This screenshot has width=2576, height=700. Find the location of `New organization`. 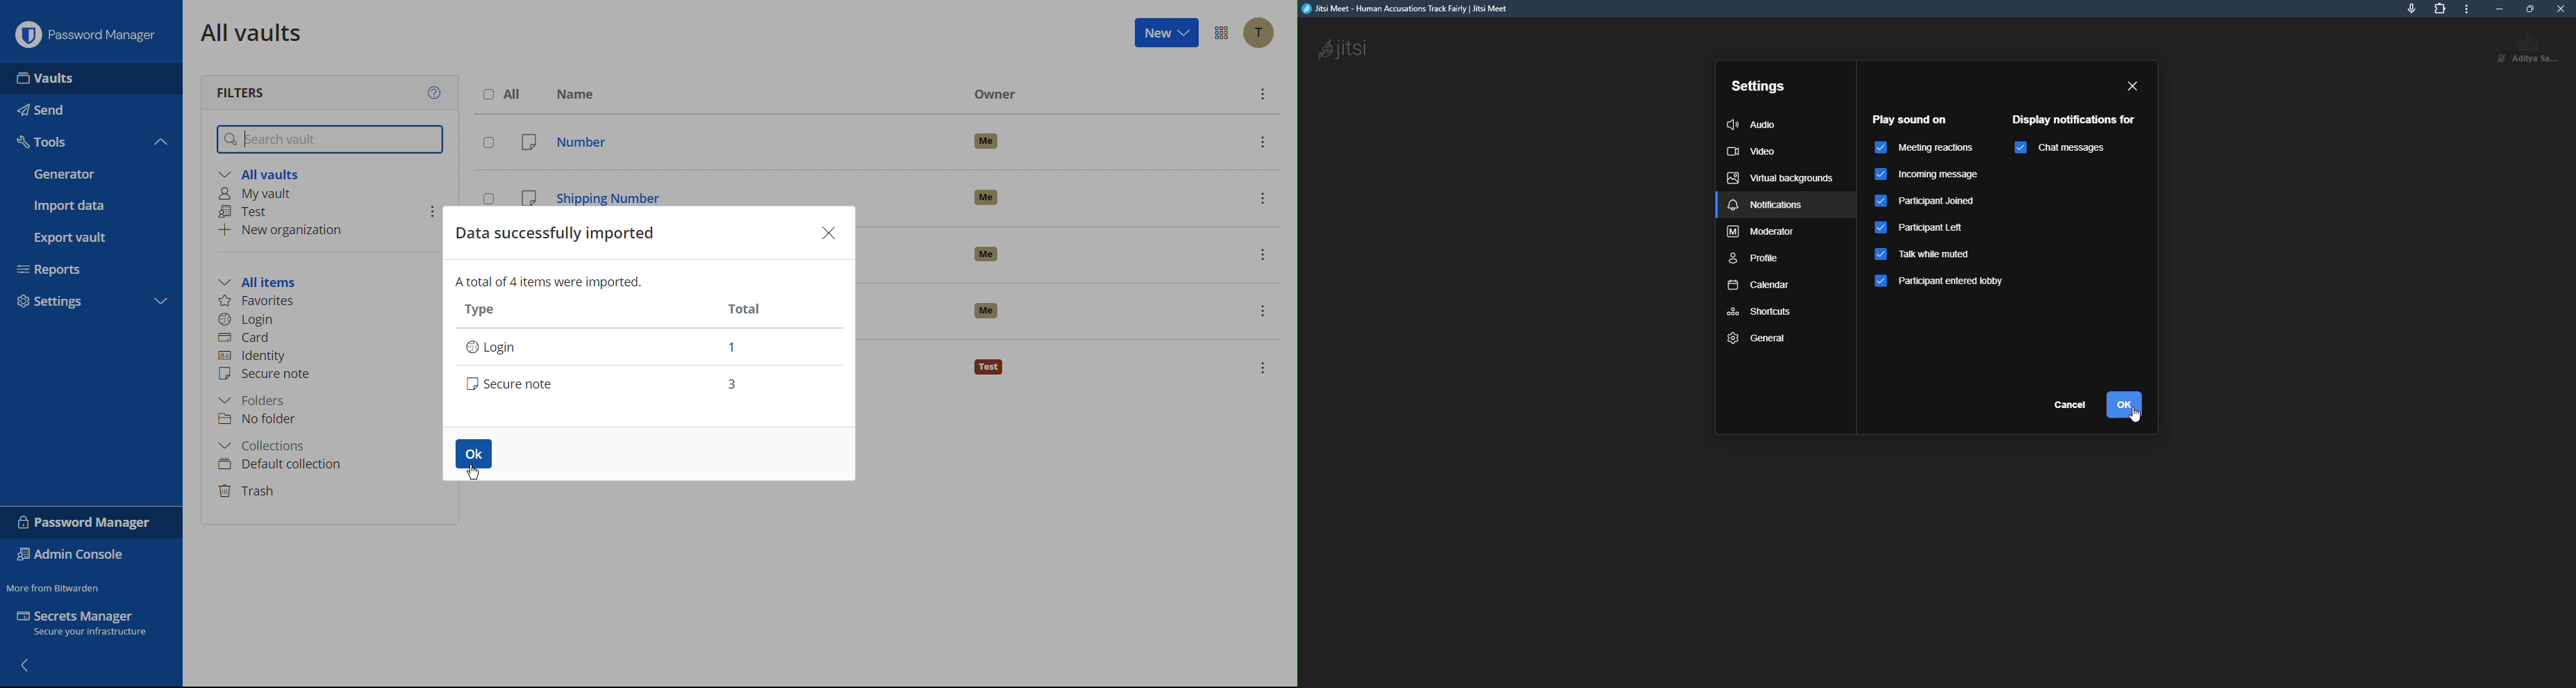

New organization is located at coordinates (283, 233).